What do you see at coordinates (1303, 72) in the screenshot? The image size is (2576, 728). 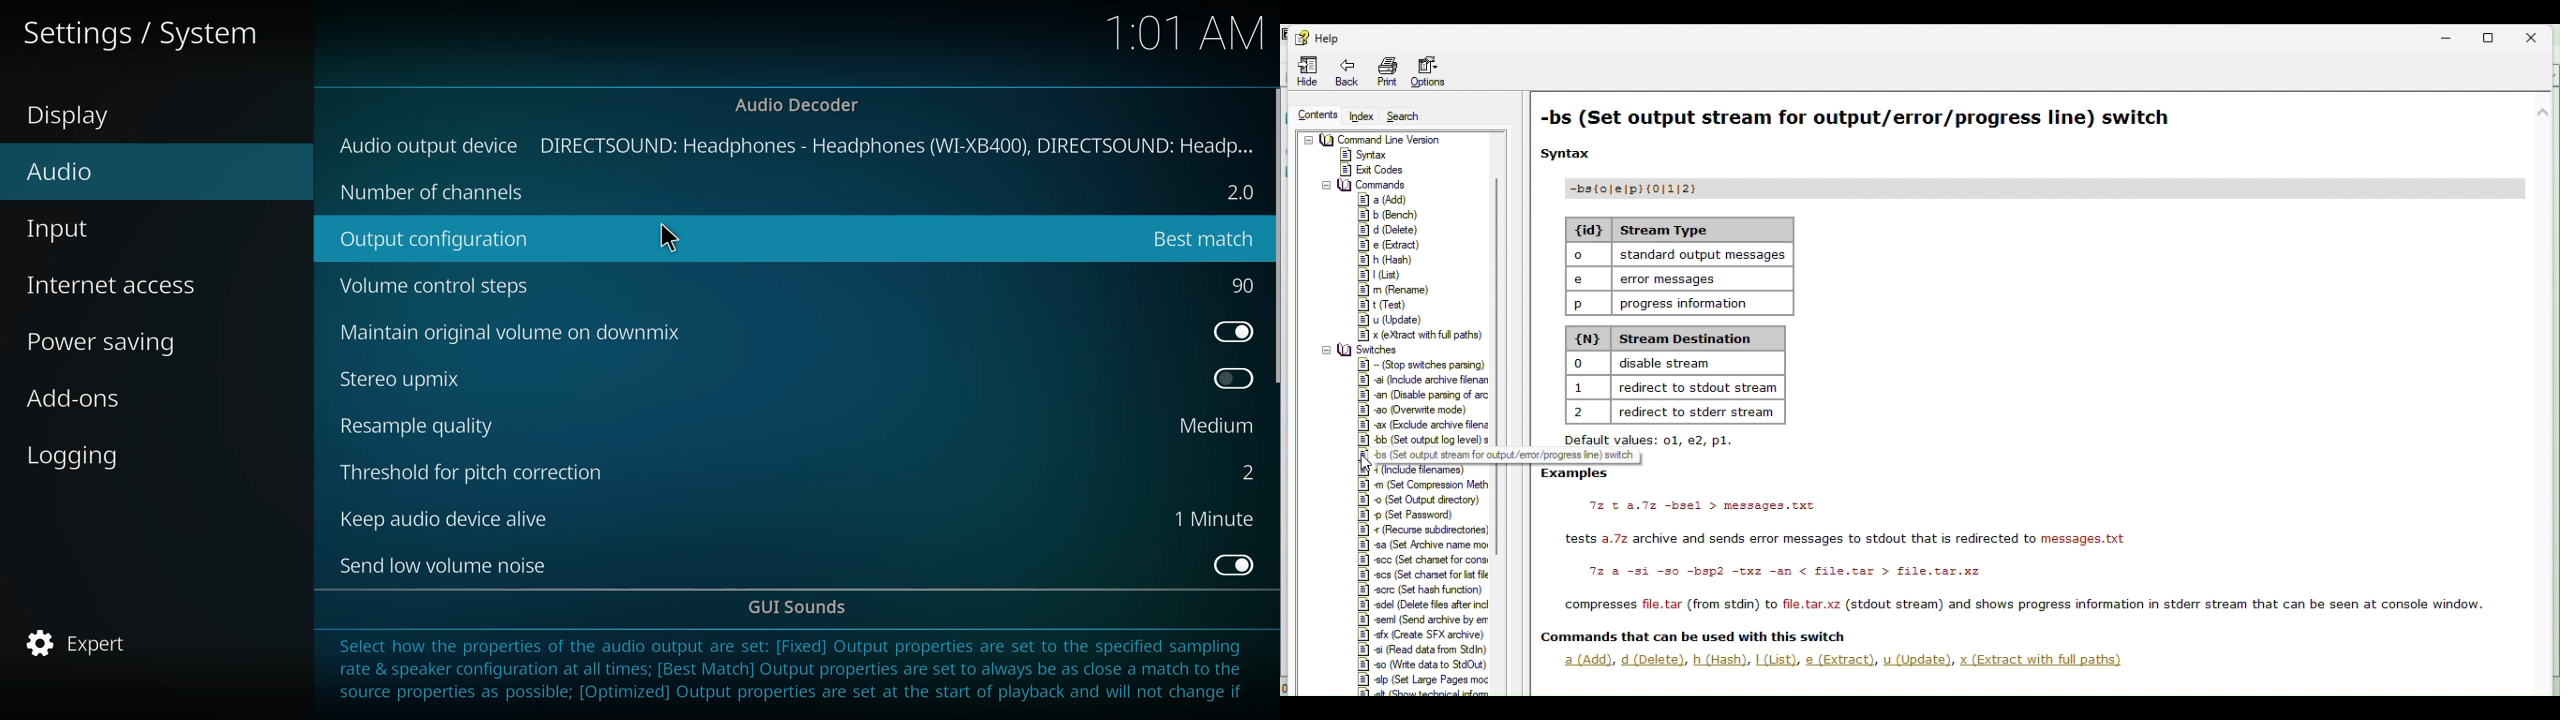 I see `Hide ` at bounding box center [1303, 72].